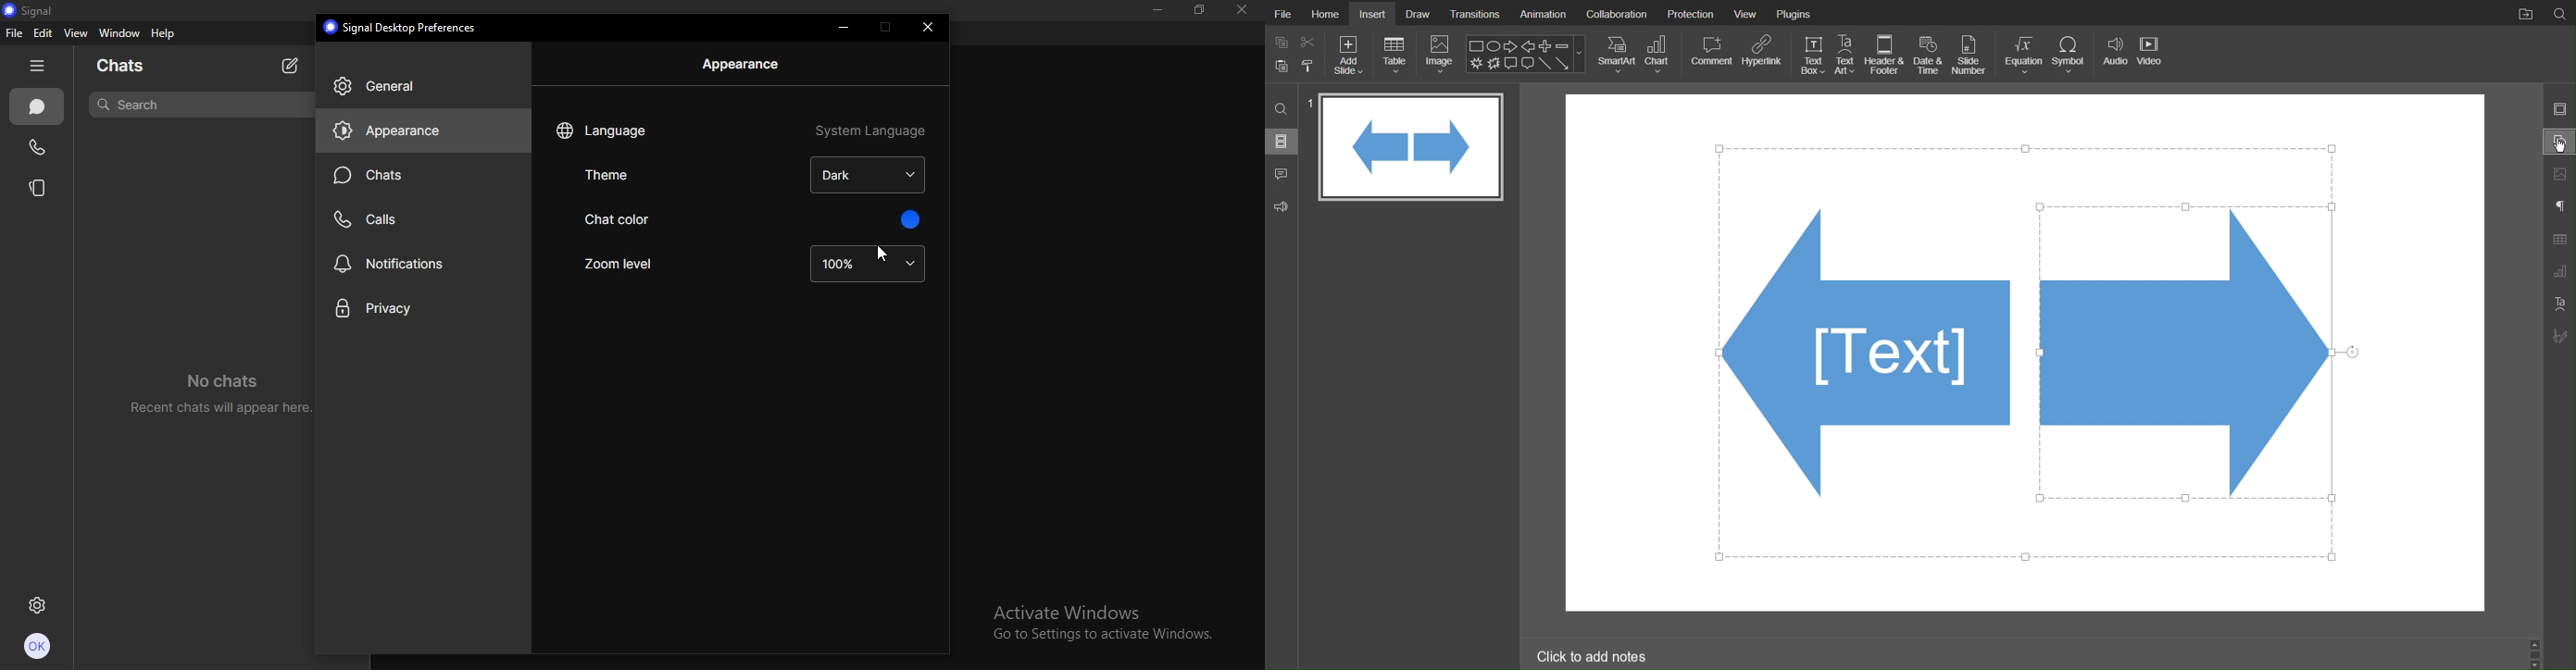 The height and width of the screenshot is (672, 2576). Describe the element at coordinates (371, 219) in the screenshot. I see `calls` at that location.